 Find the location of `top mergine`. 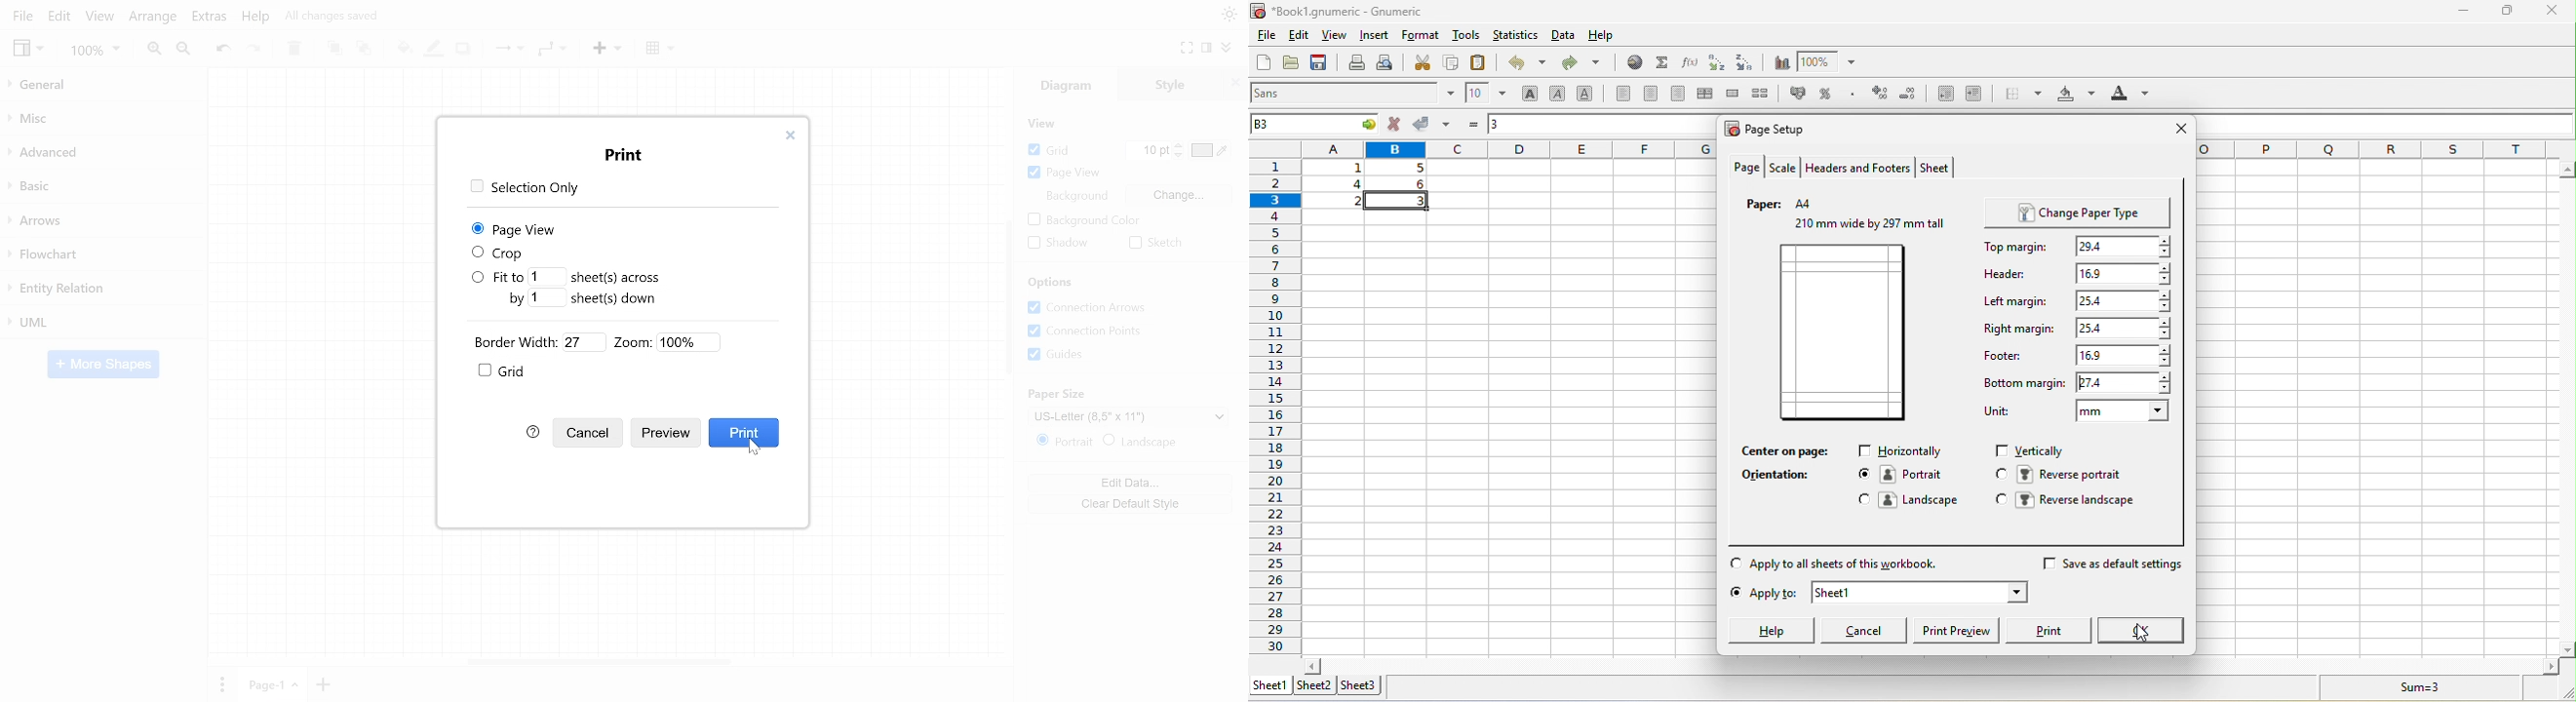

top mergine is located at coordinates (2012, 247).